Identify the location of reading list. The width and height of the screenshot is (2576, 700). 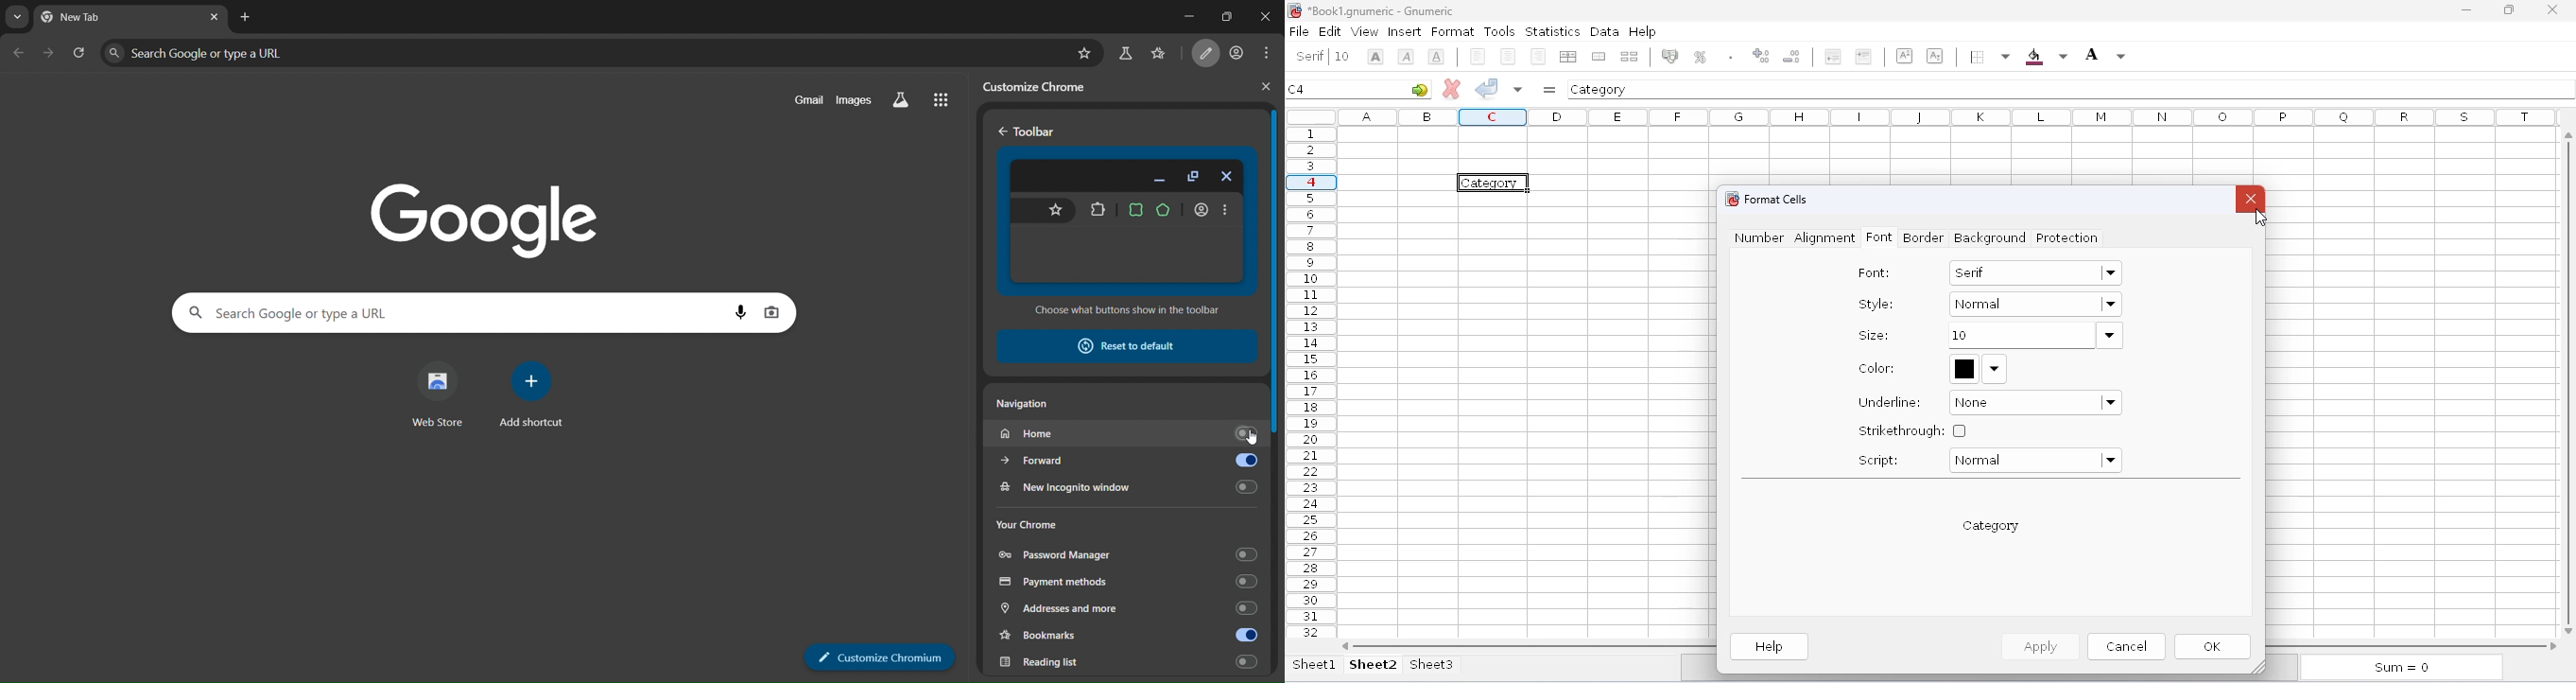
(1127, 662).